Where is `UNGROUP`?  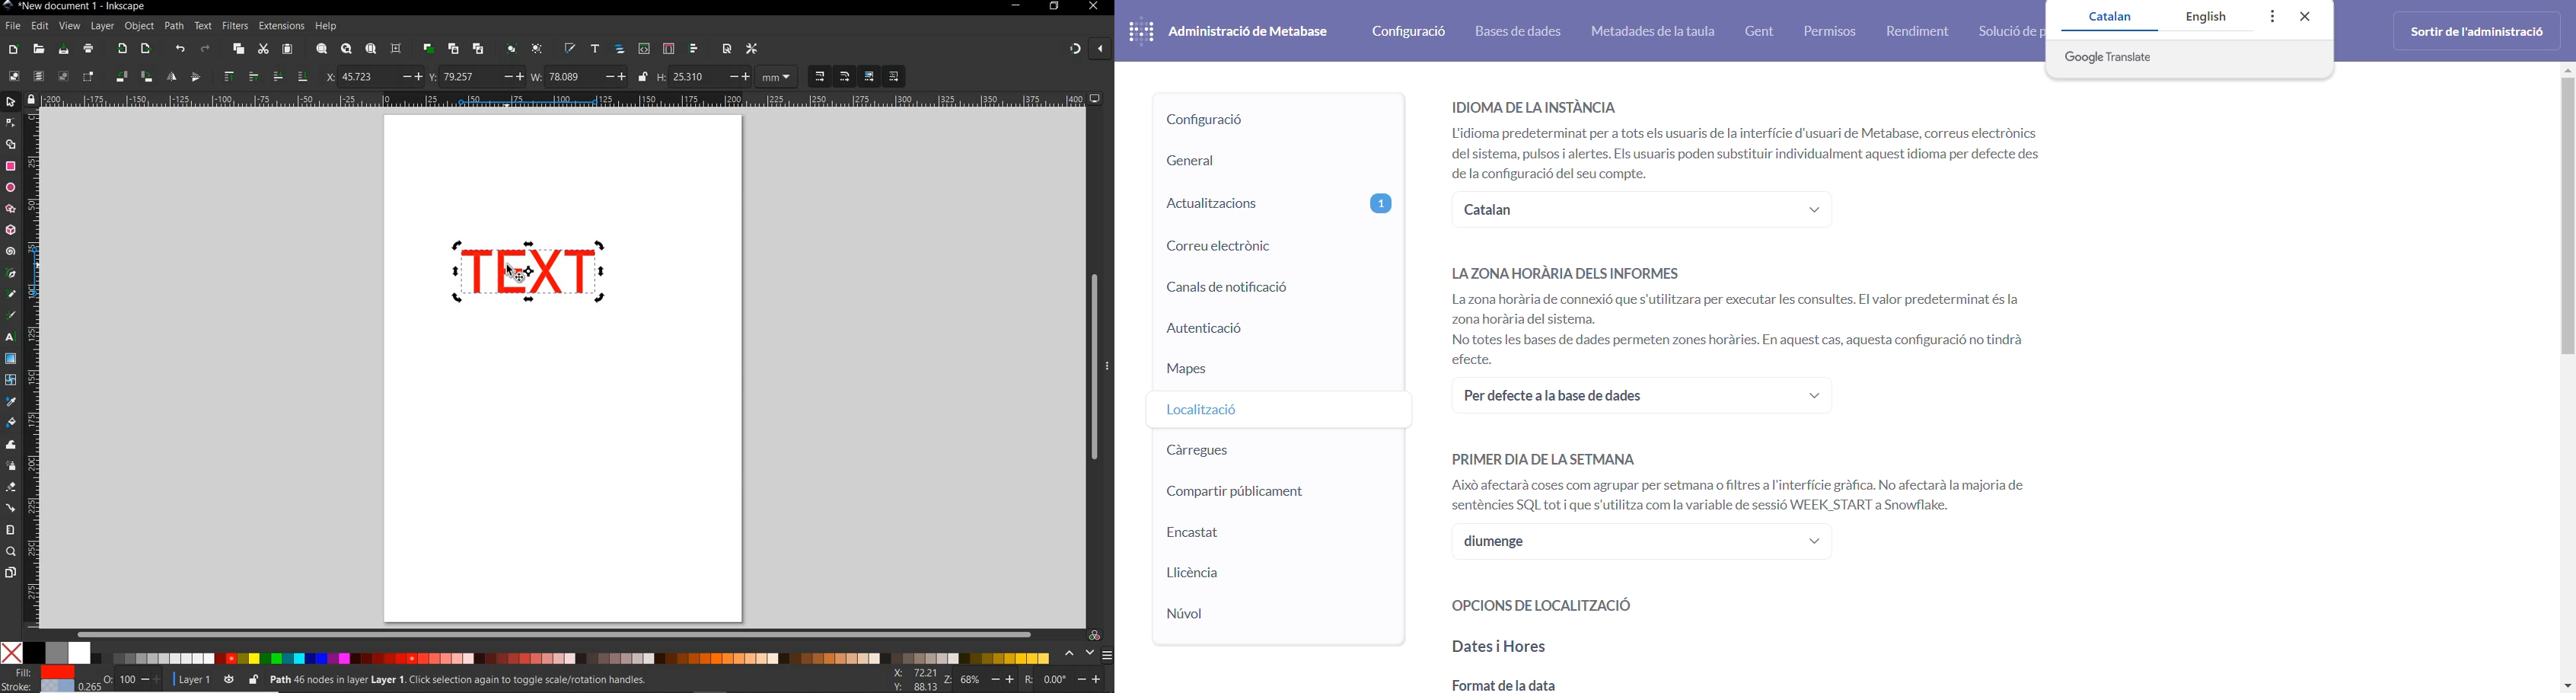
UNGROUP is located at coordinates (537, 49).